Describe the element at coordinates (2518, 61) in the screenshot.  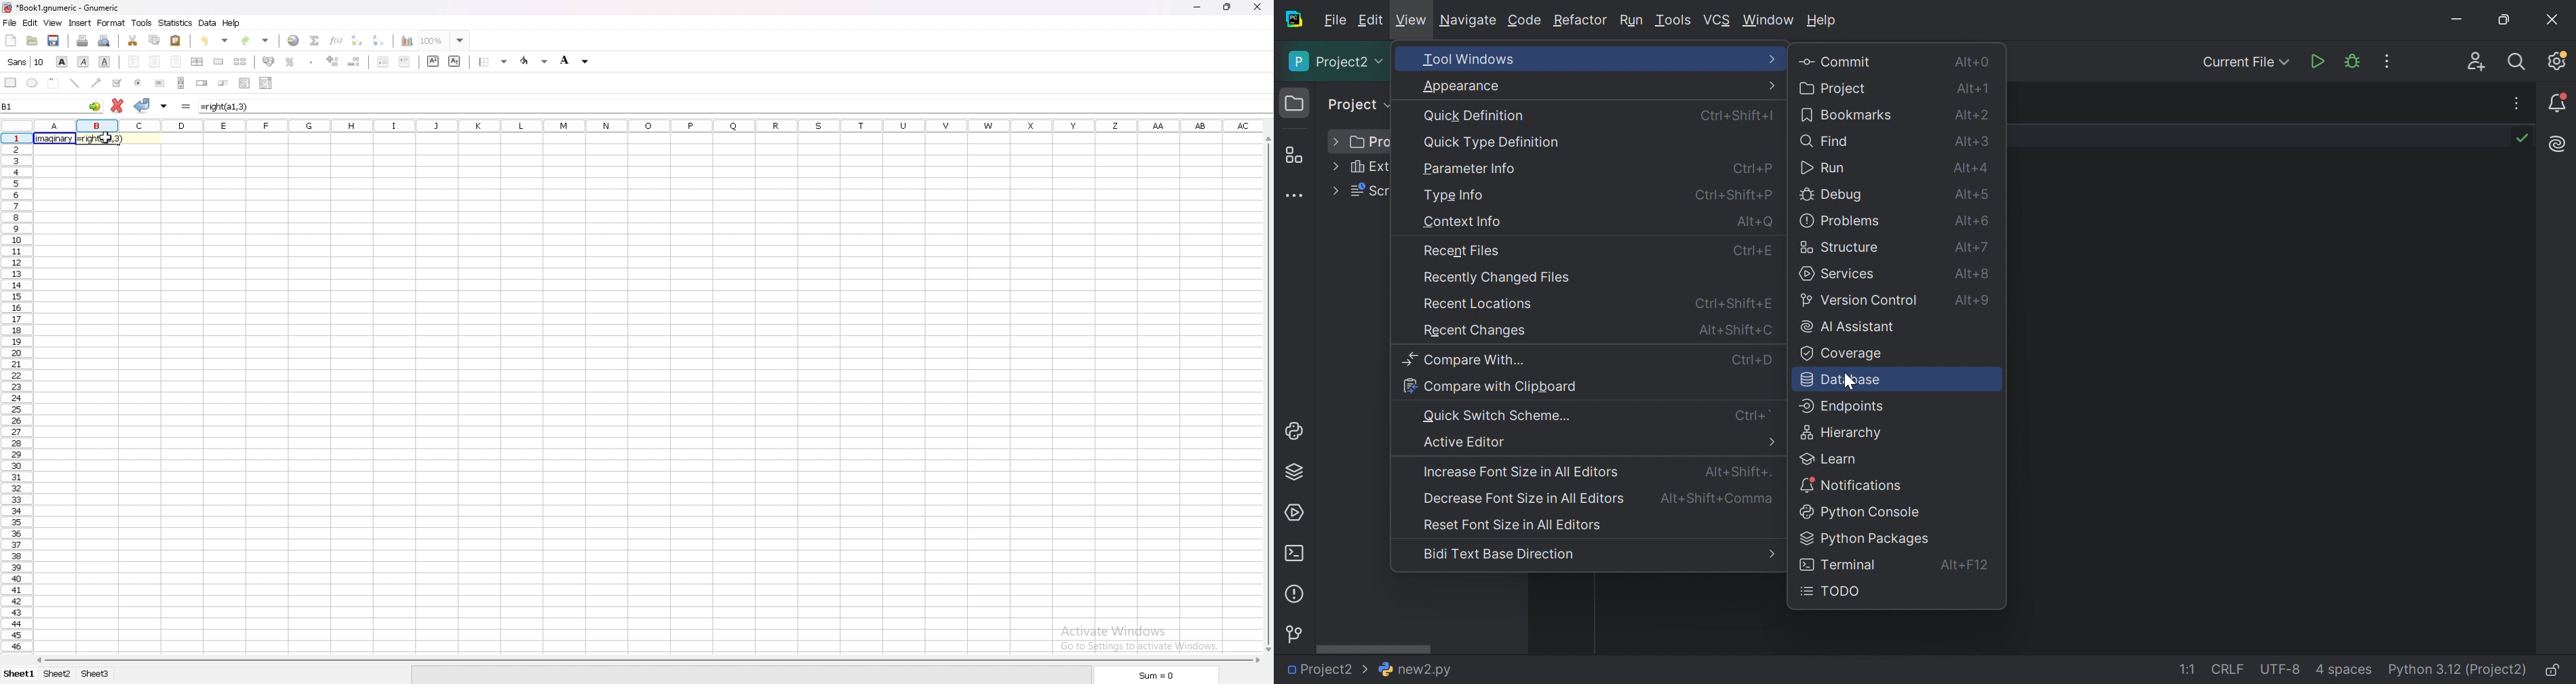
I see `Search Everywhere` at that location.